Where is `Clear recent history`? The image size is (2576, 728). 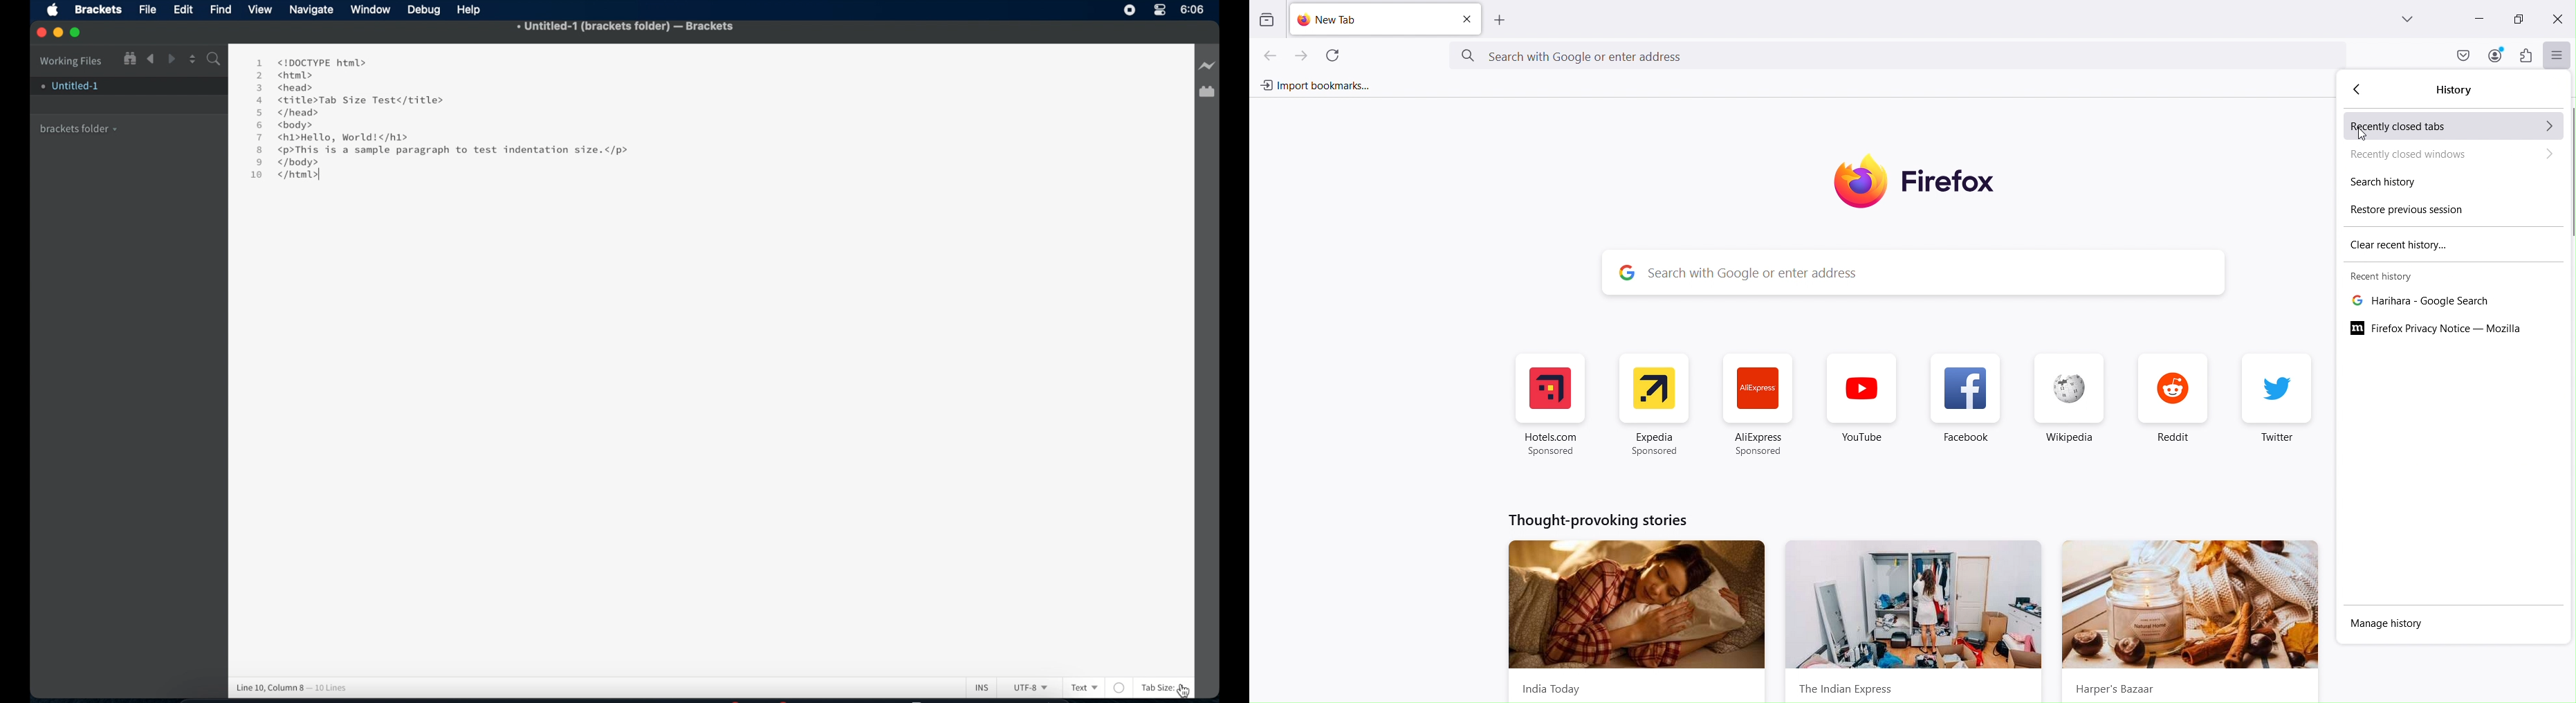 Clear recent history is located at coordinates (2403, 245).